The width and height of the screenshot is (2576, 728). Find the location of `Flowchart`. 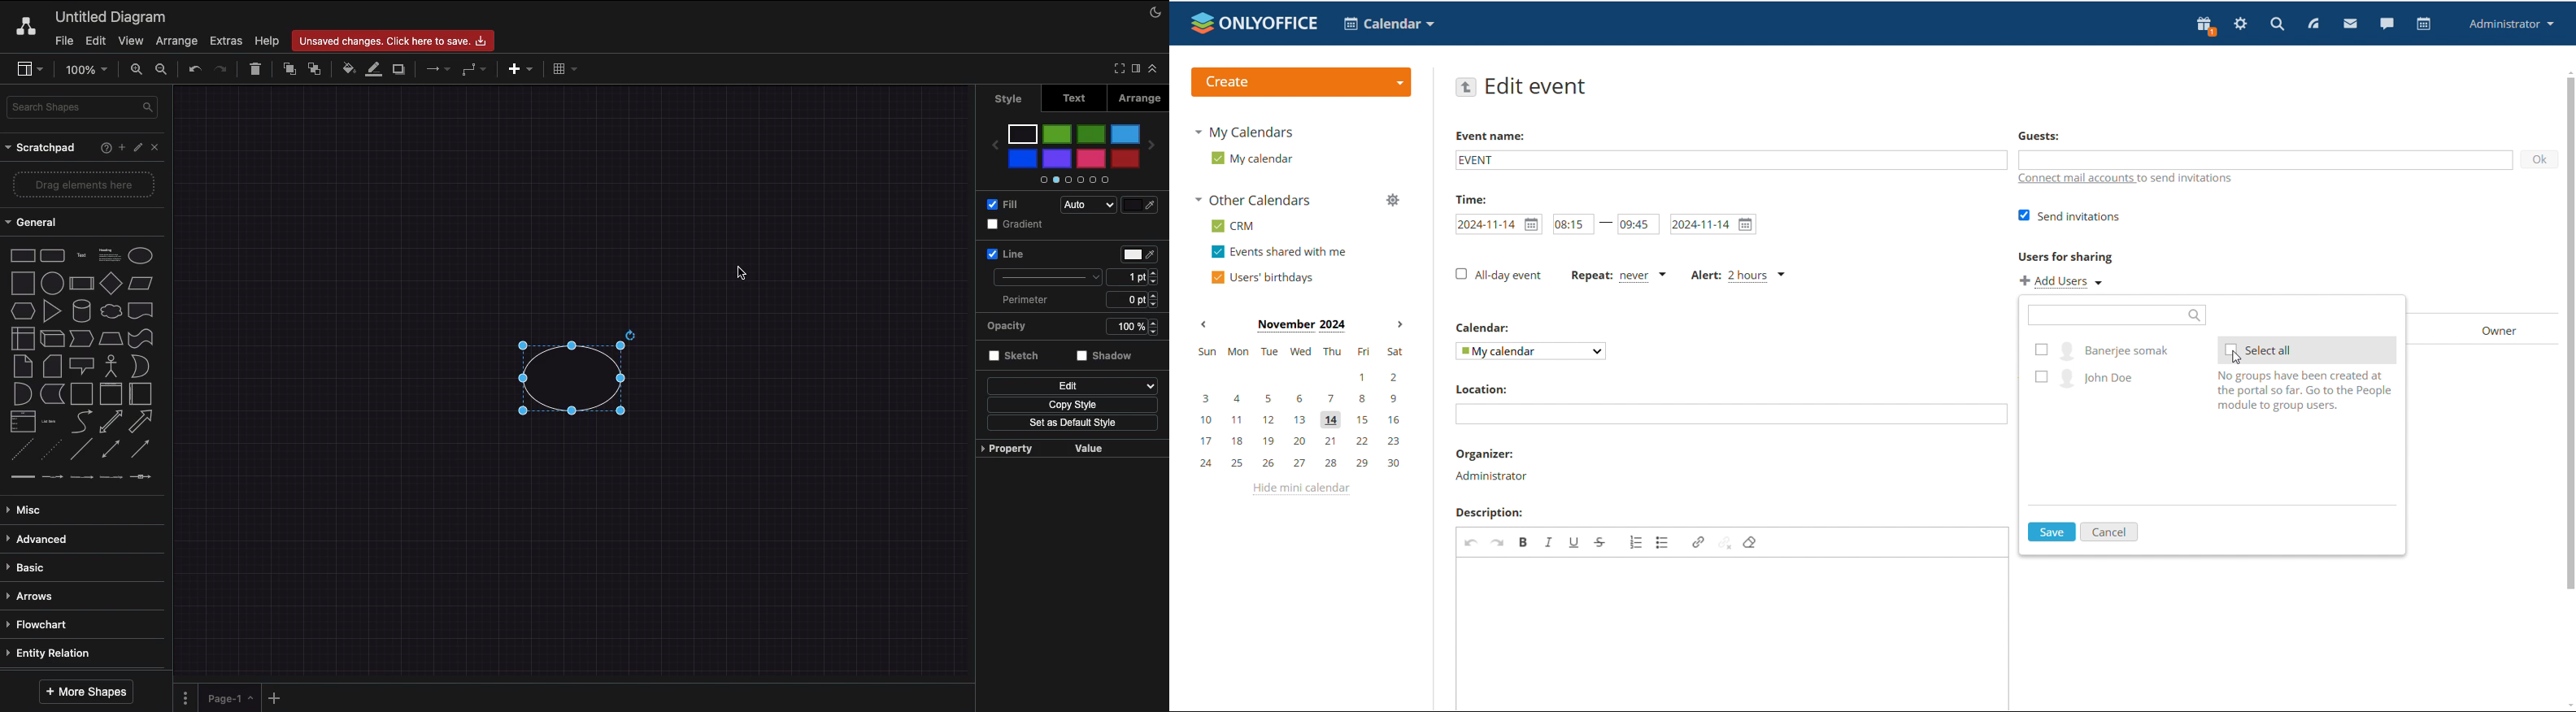

Flowchart is located at coordinates (40, 624).